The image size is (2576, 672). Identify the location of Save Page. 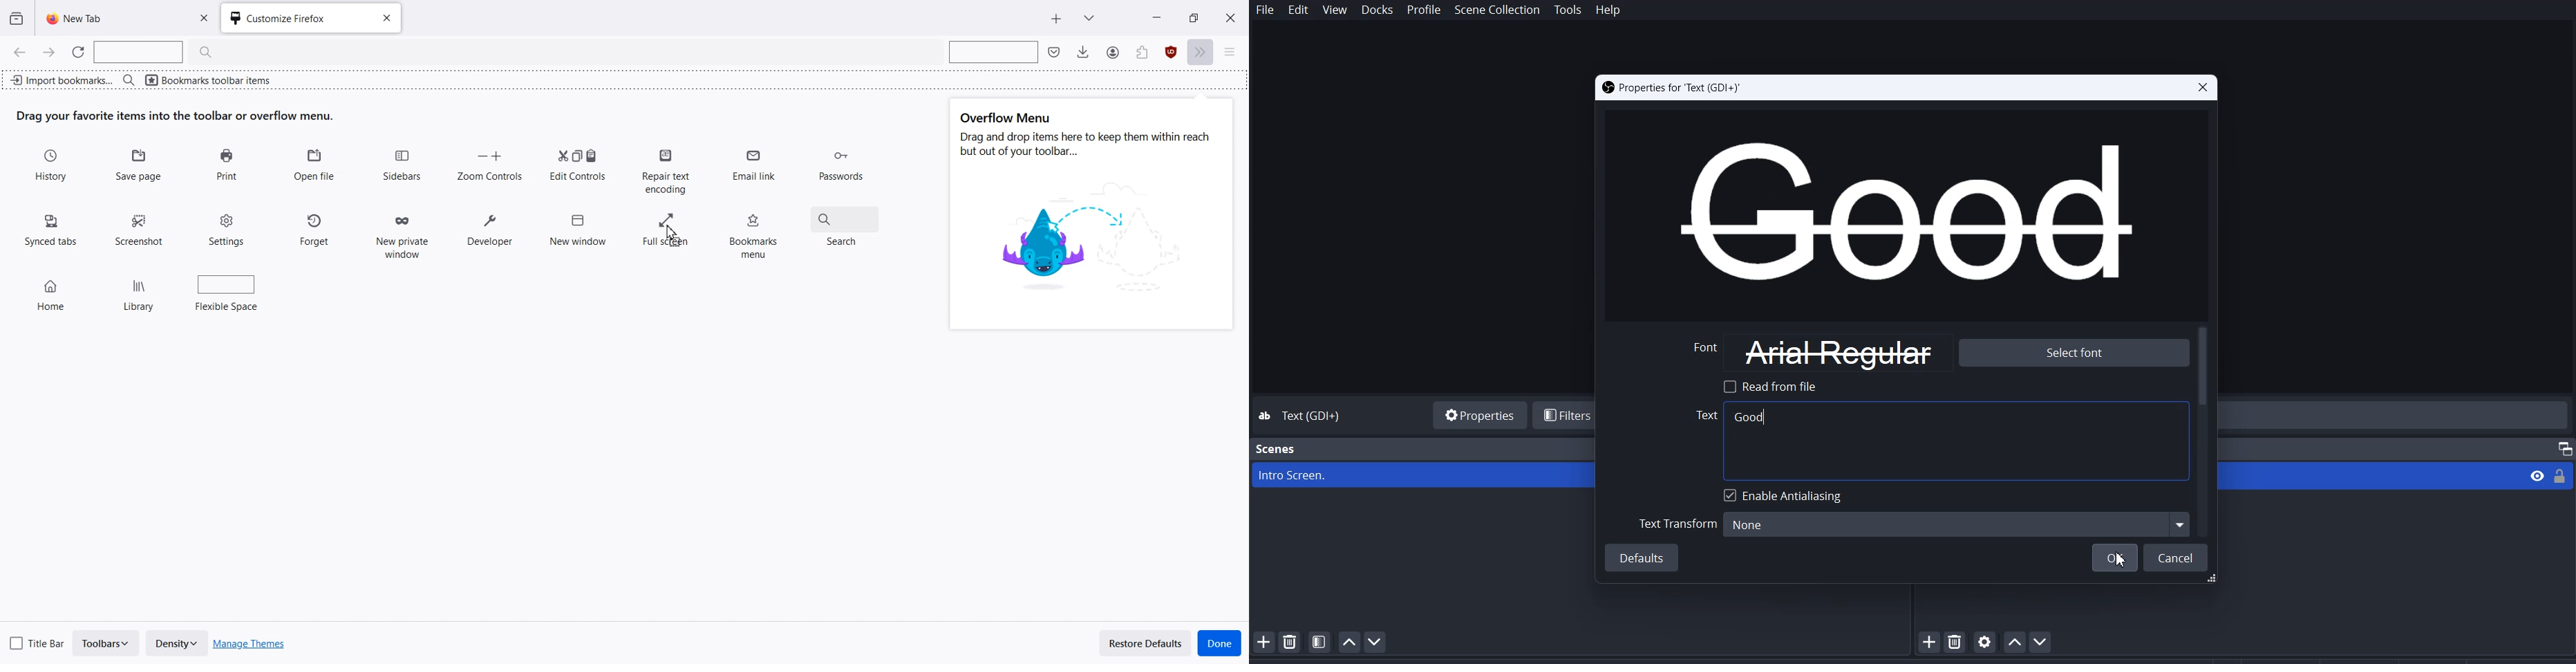
(141, 166).